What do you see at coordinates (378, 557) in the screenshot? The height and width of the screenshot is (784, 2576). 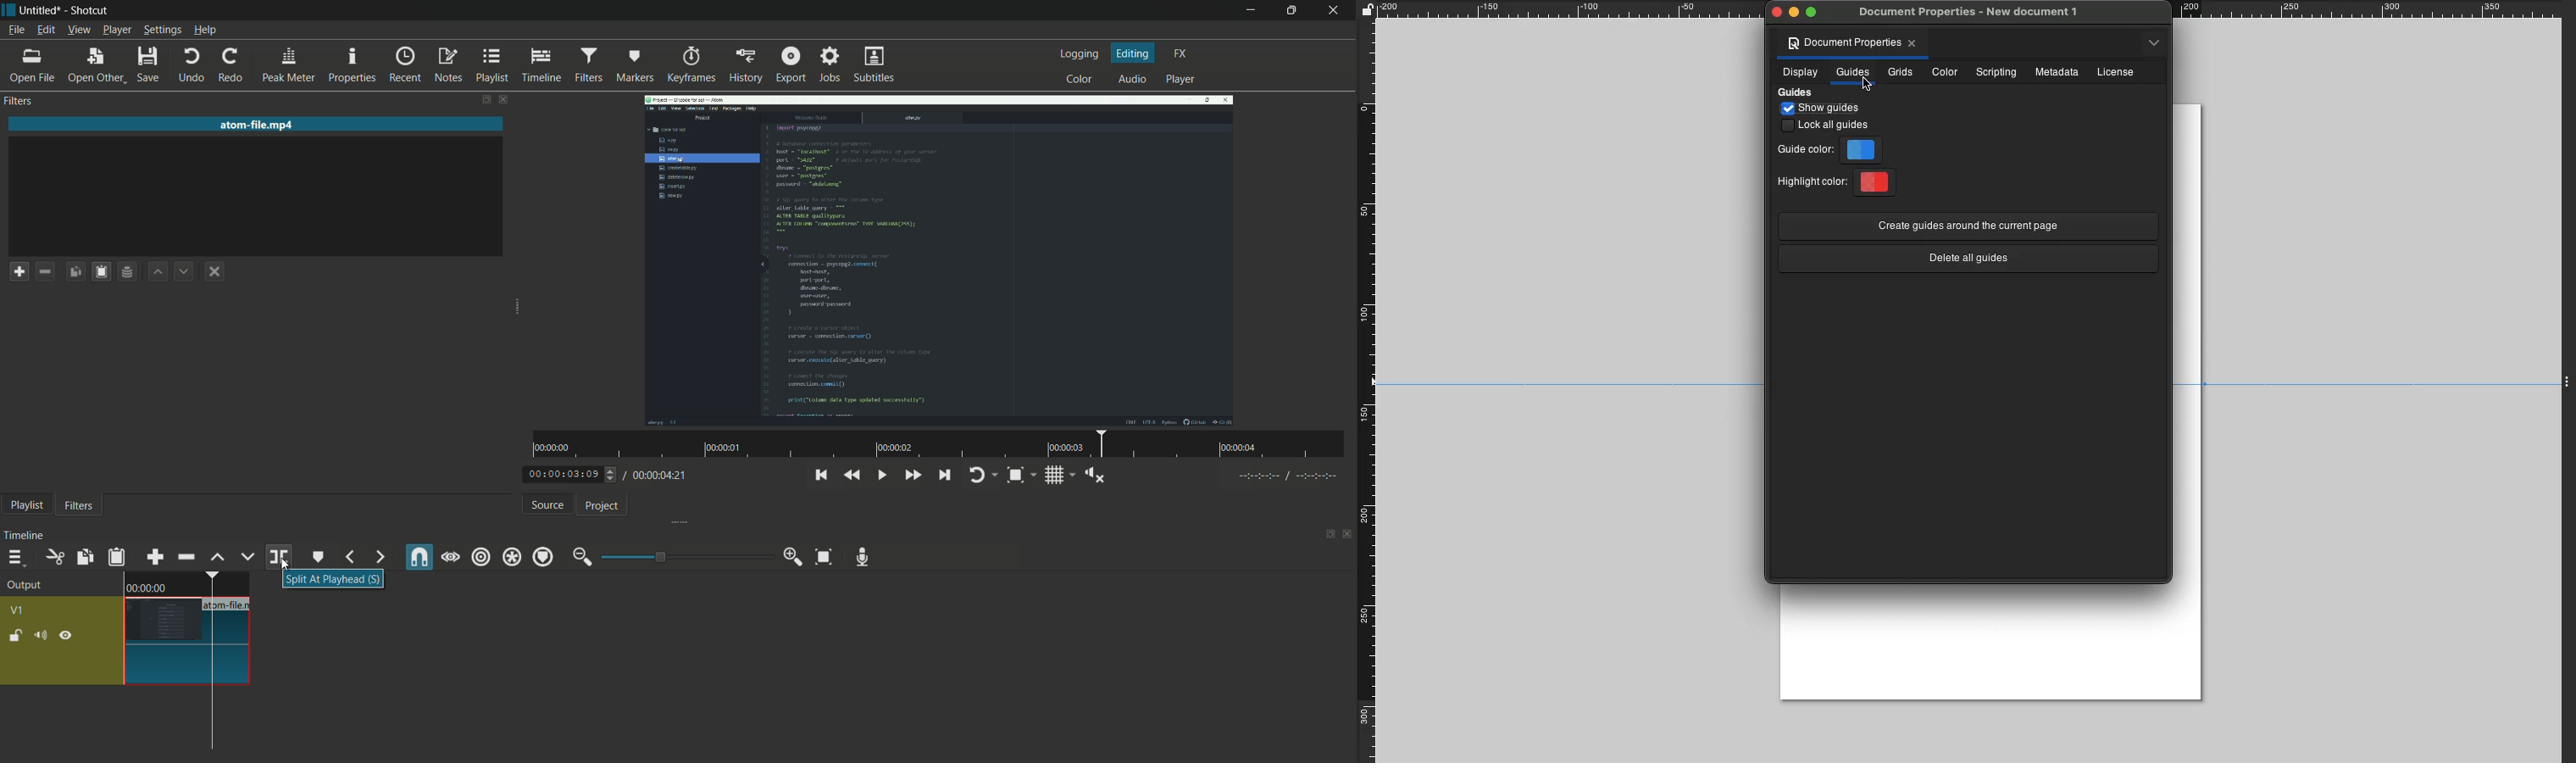 I see `next marker` at bounding box center [378, 557].